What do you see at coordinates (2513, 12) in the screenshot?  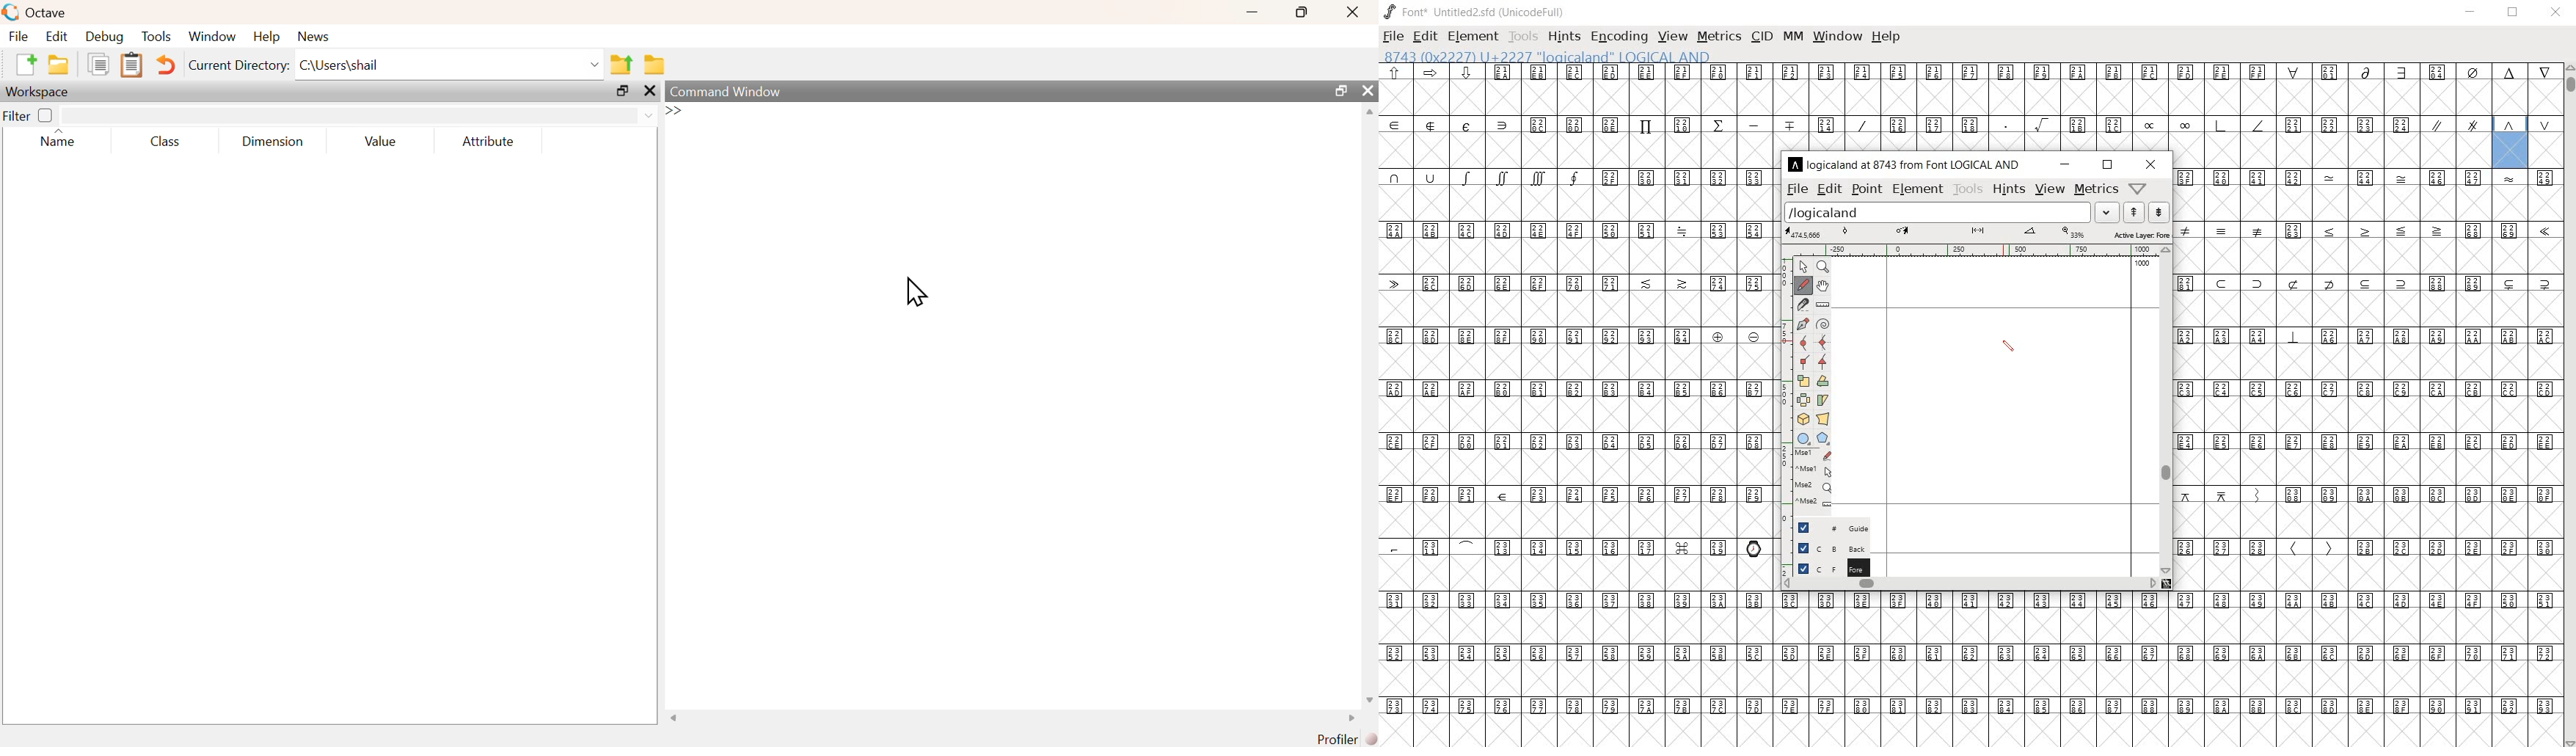 I see `restore` at bounding box center [2513, 12].